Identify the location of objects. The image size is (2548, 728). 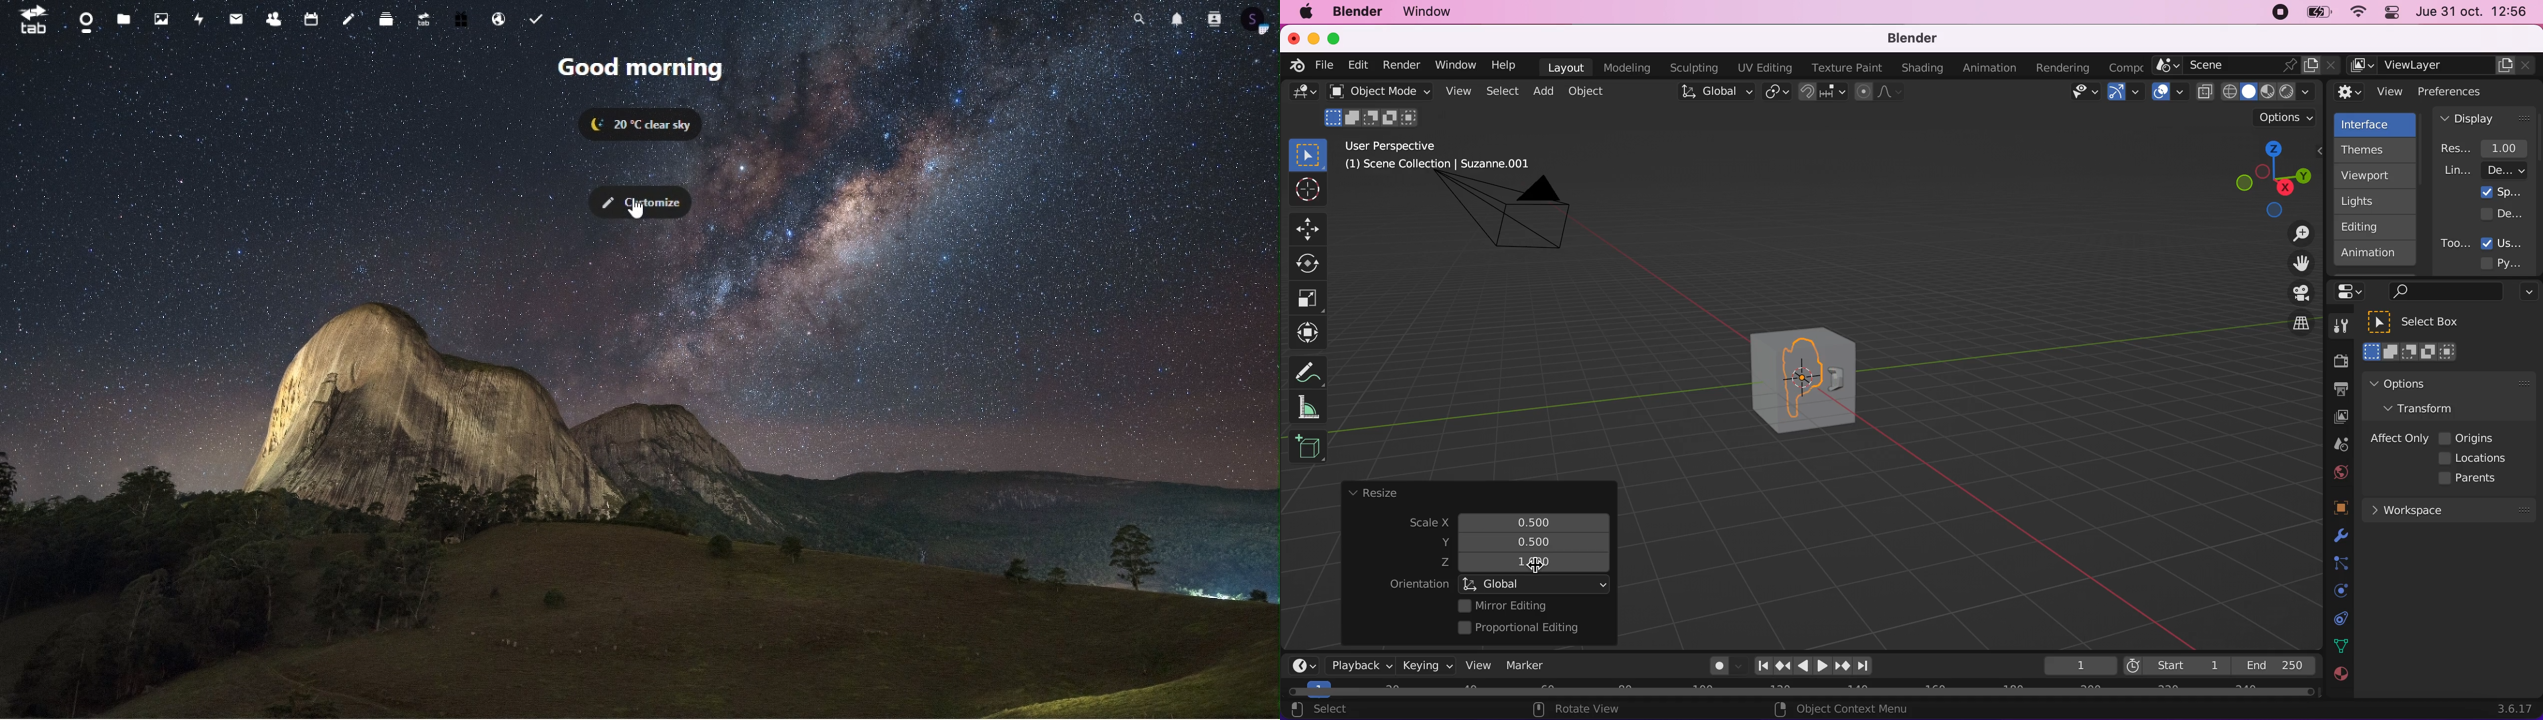
(2328, 509).